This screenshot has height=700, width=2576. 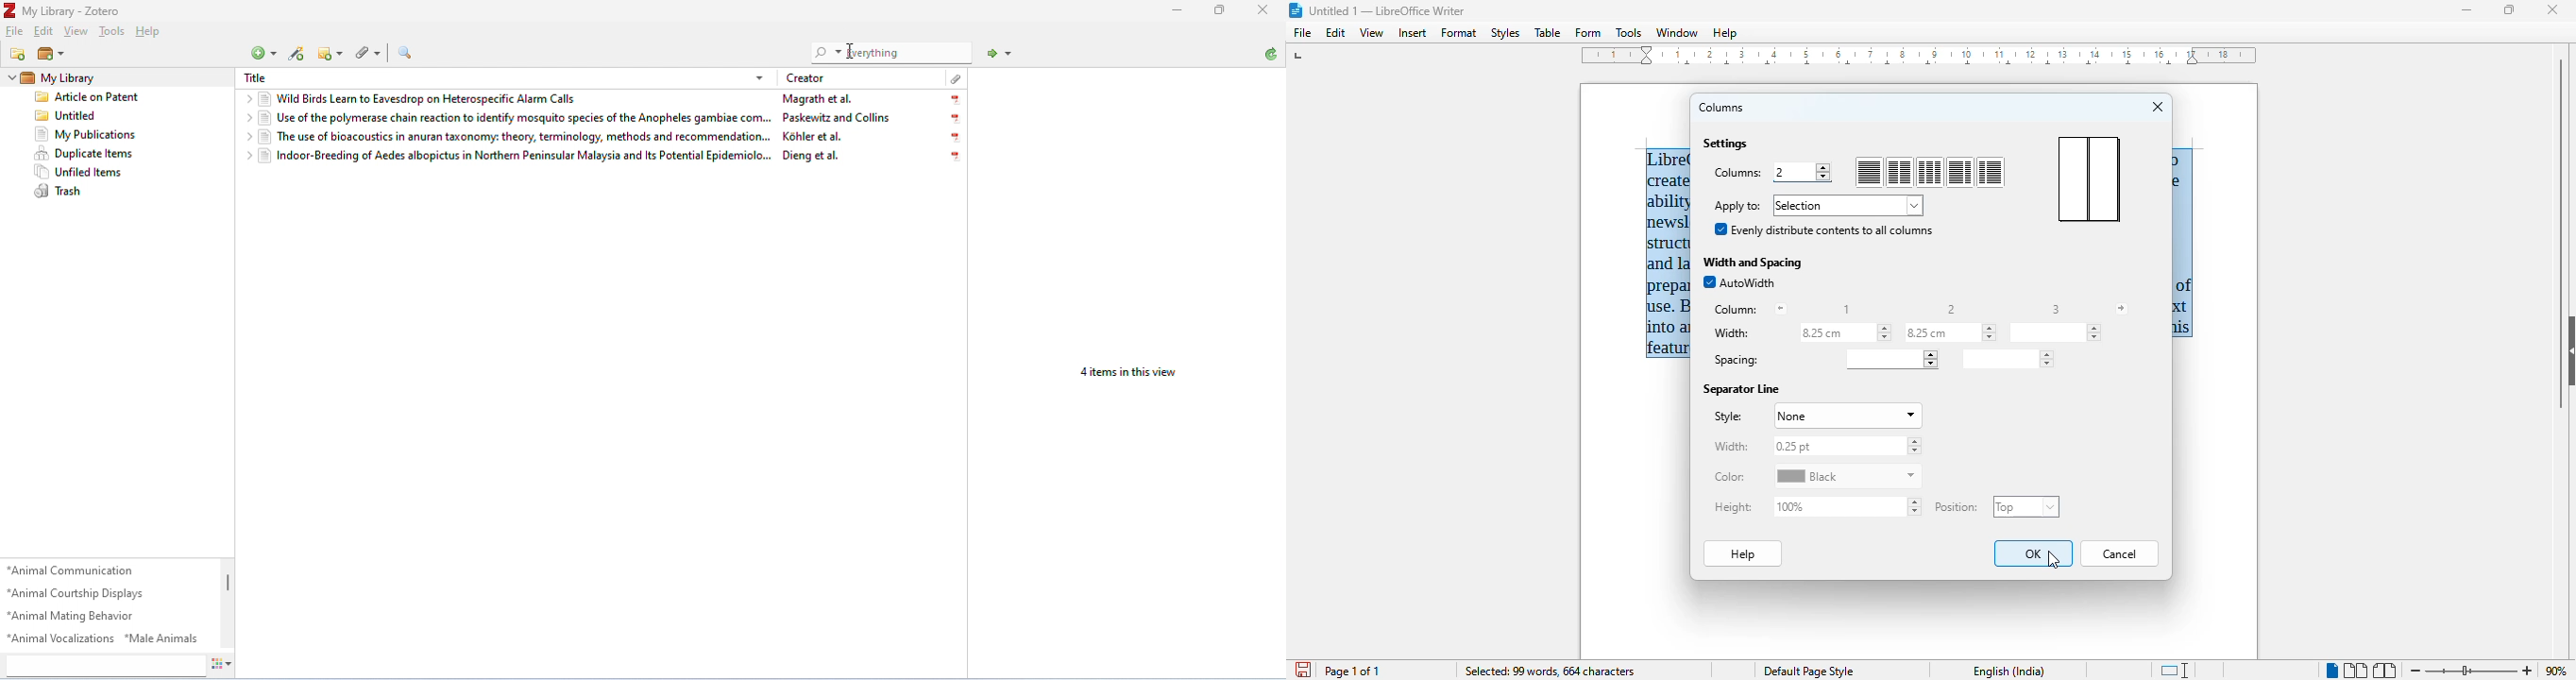 What do you see at coordinates (1737, 310) in the screenshot?
I see `column: ` at bounding box center [1737, 310].